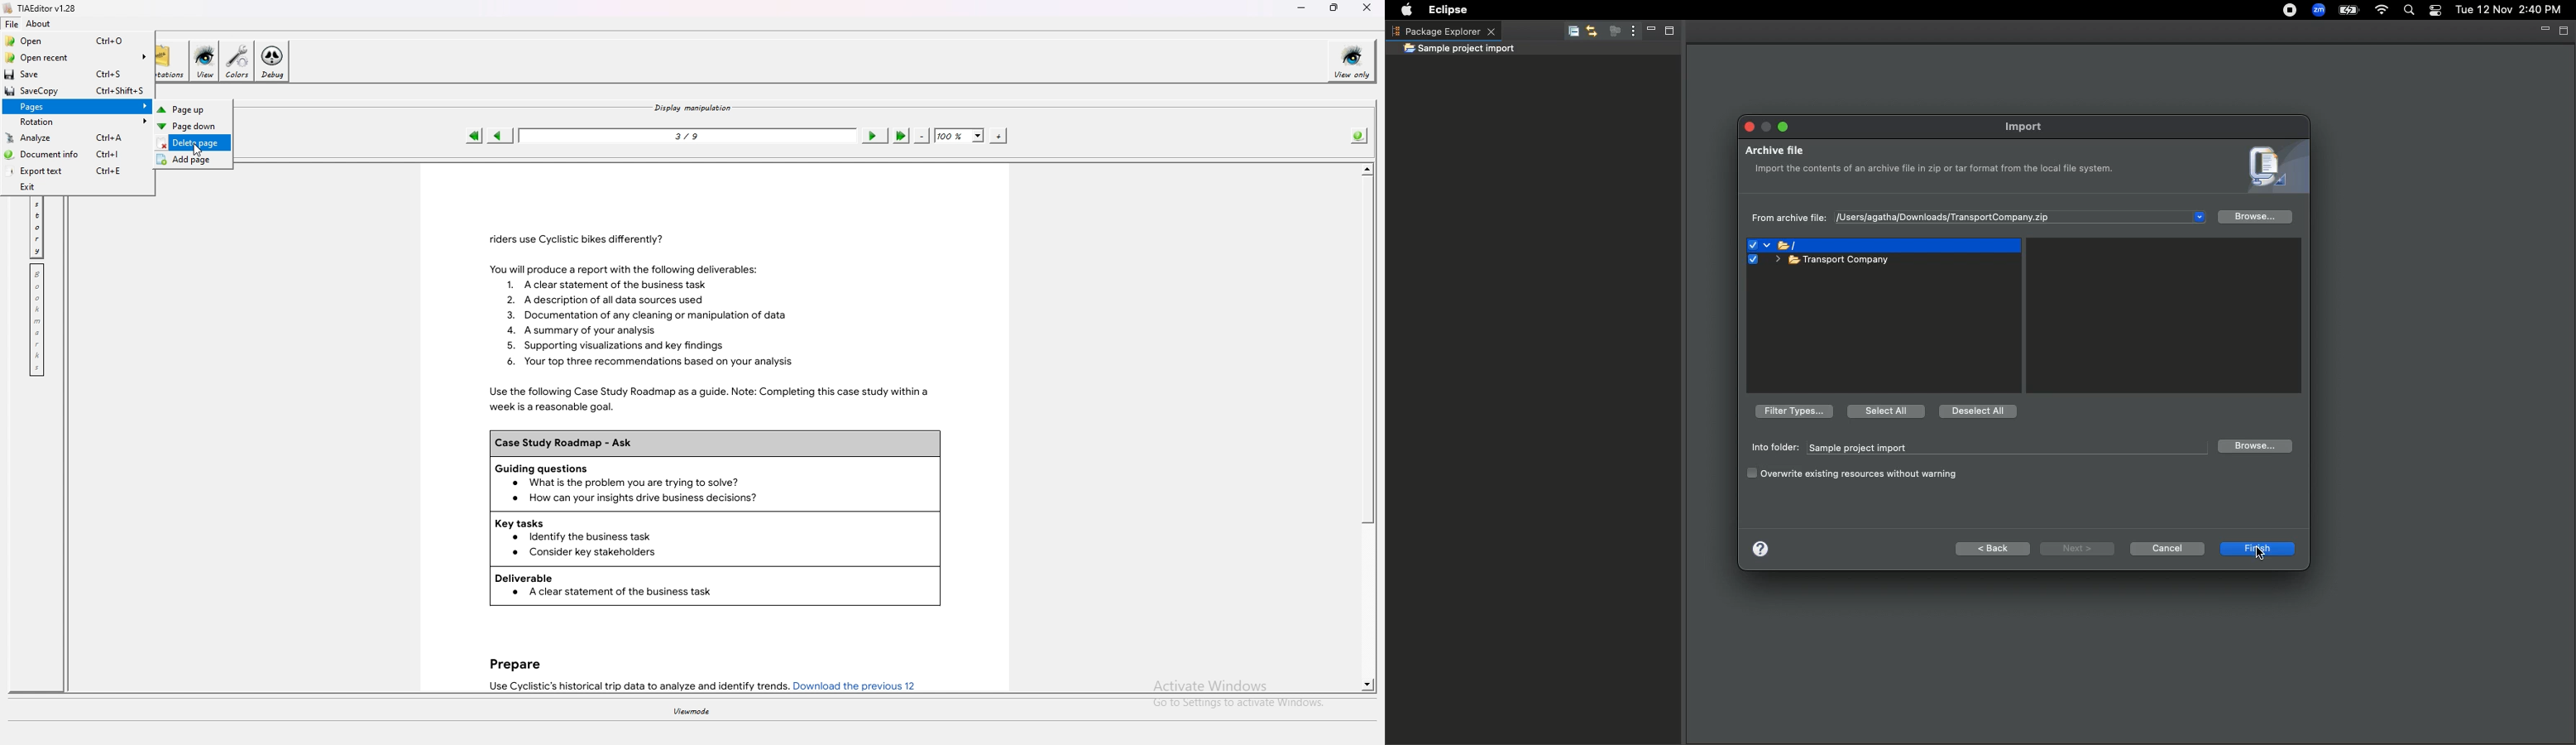 Image resolution: width=2576 pixels, height=756 pixels. Describe the element at coordinates (77, 57) in the screenshot. I see `Open recent ` at that location.